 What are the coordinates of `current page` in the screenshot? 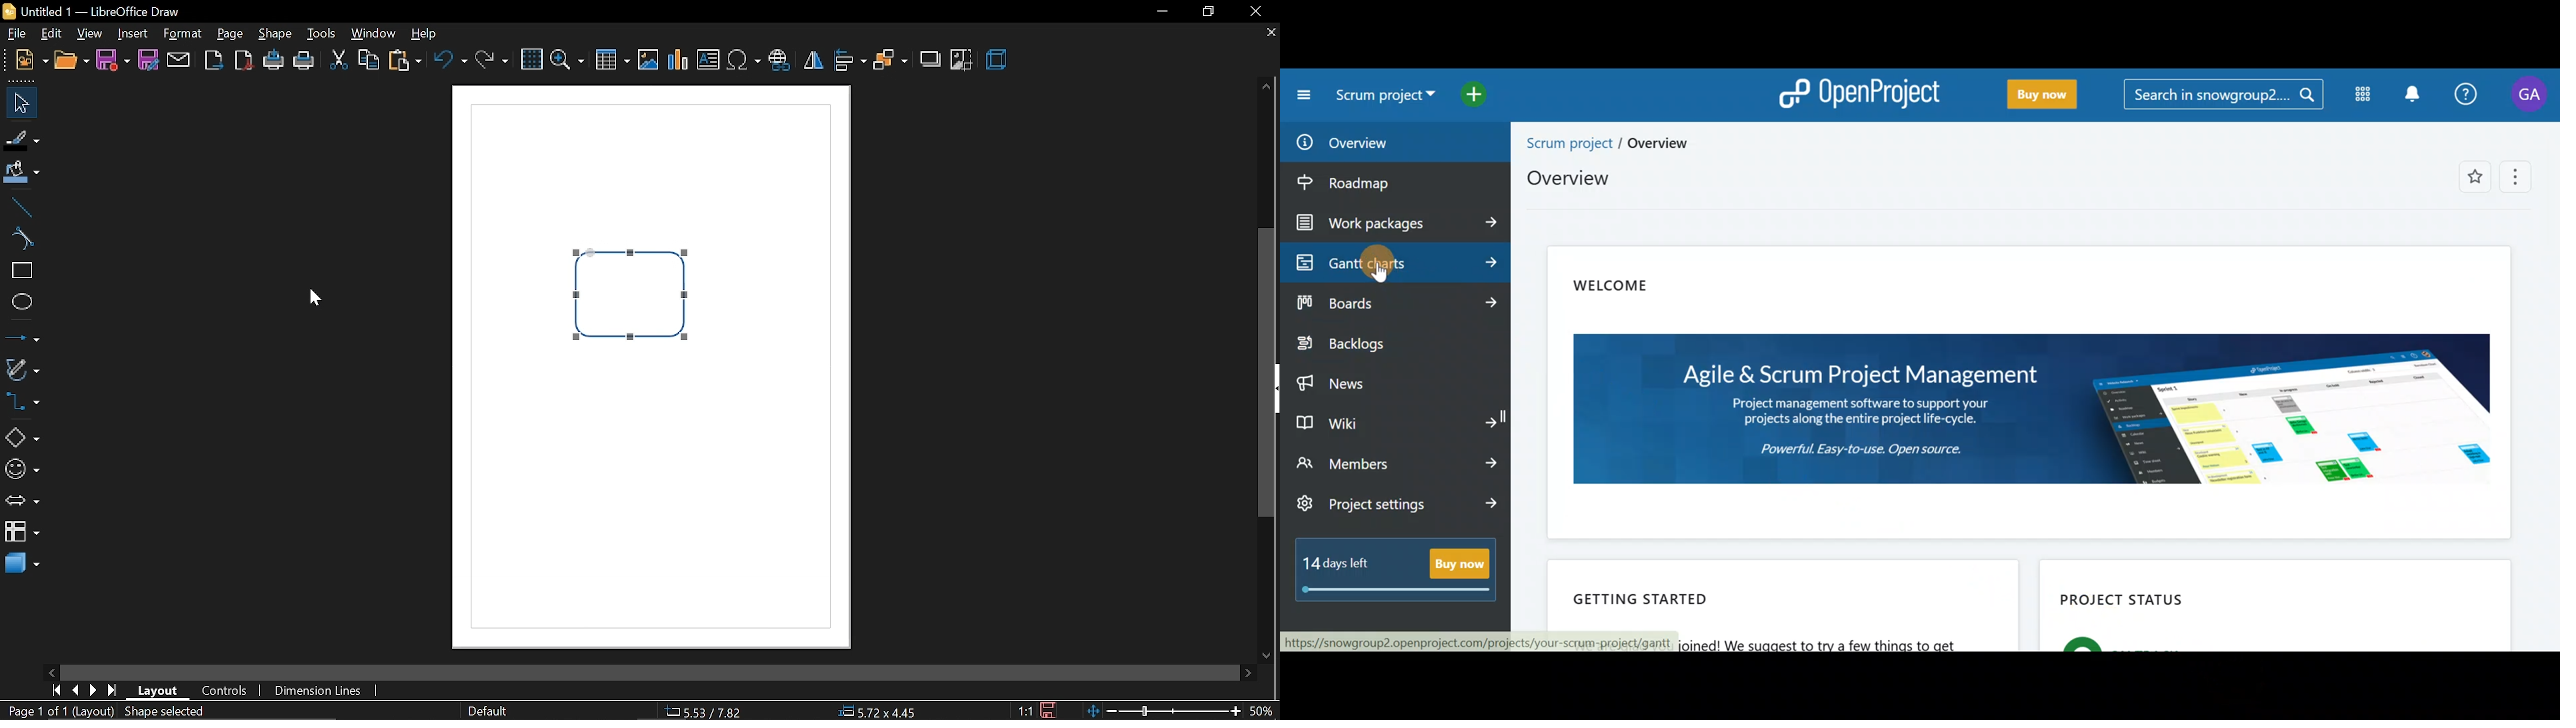 It's located at (59, 712).